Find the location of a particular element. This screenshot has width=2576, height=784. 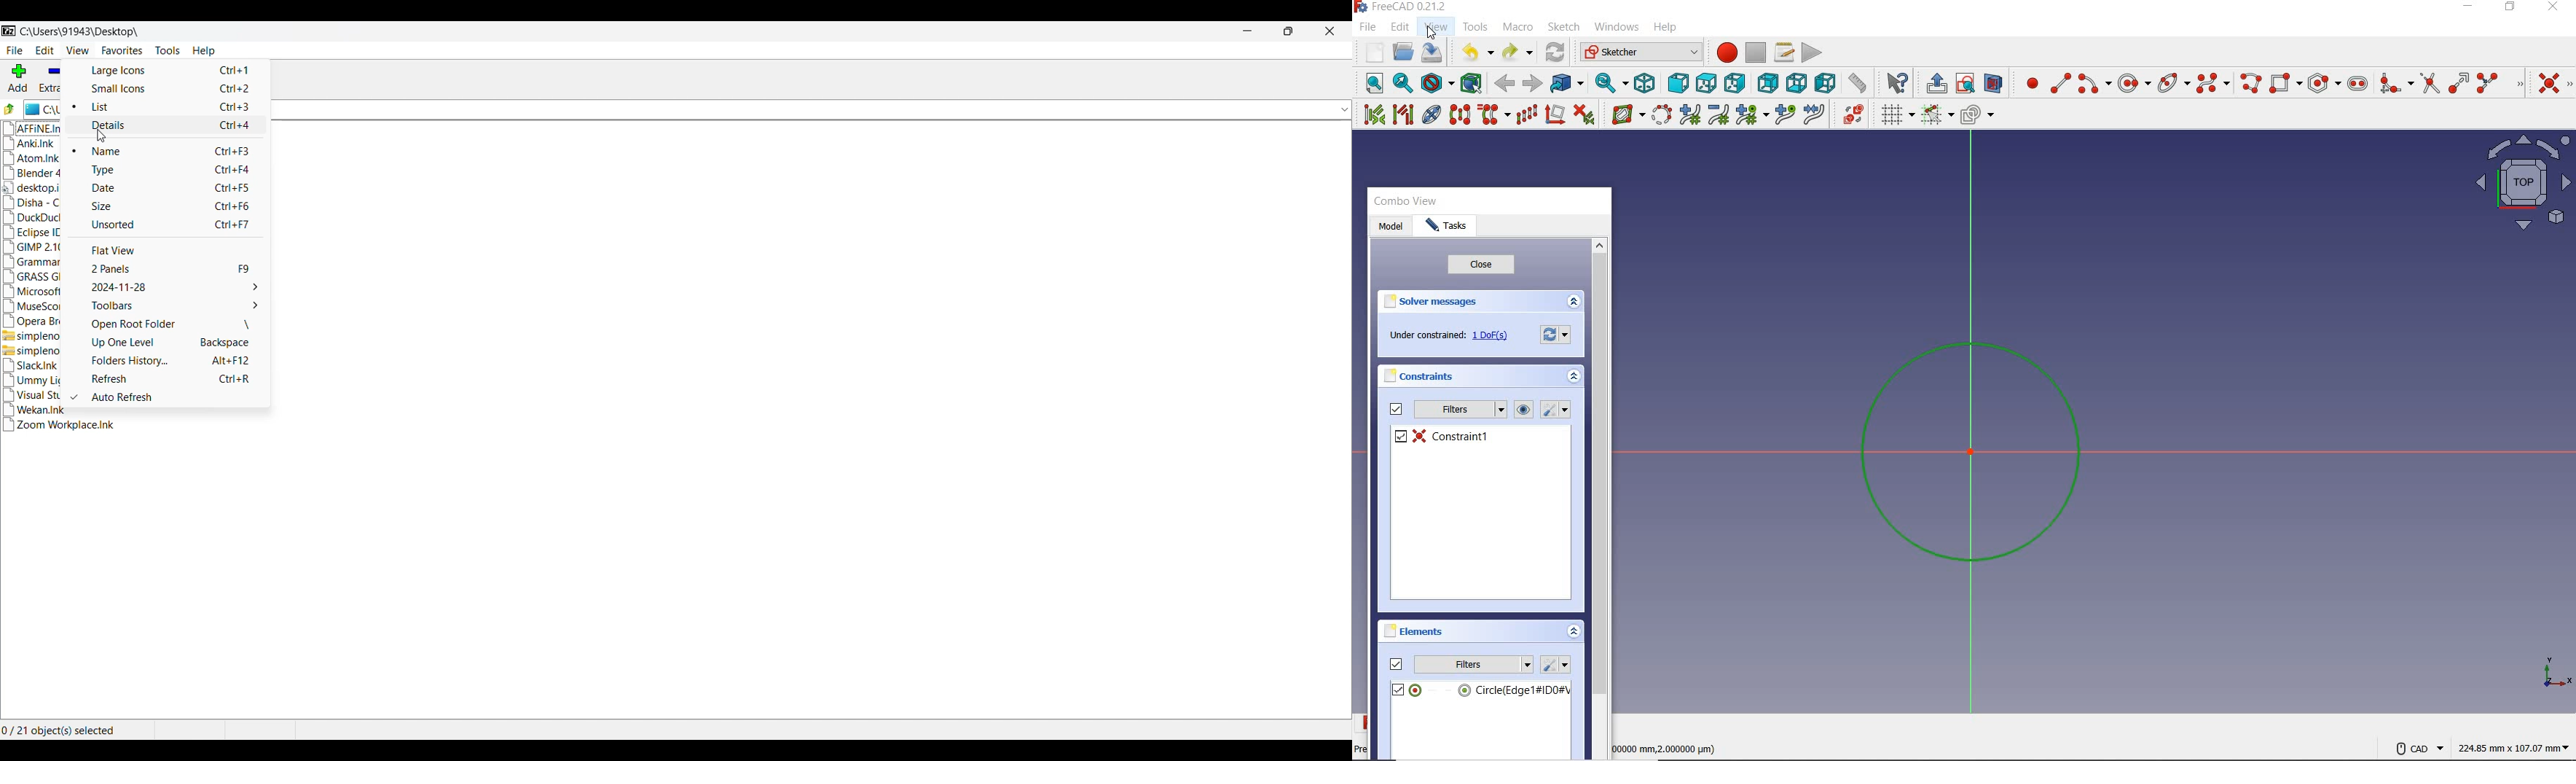

toggle grid is located at coordinates (1893, 114).